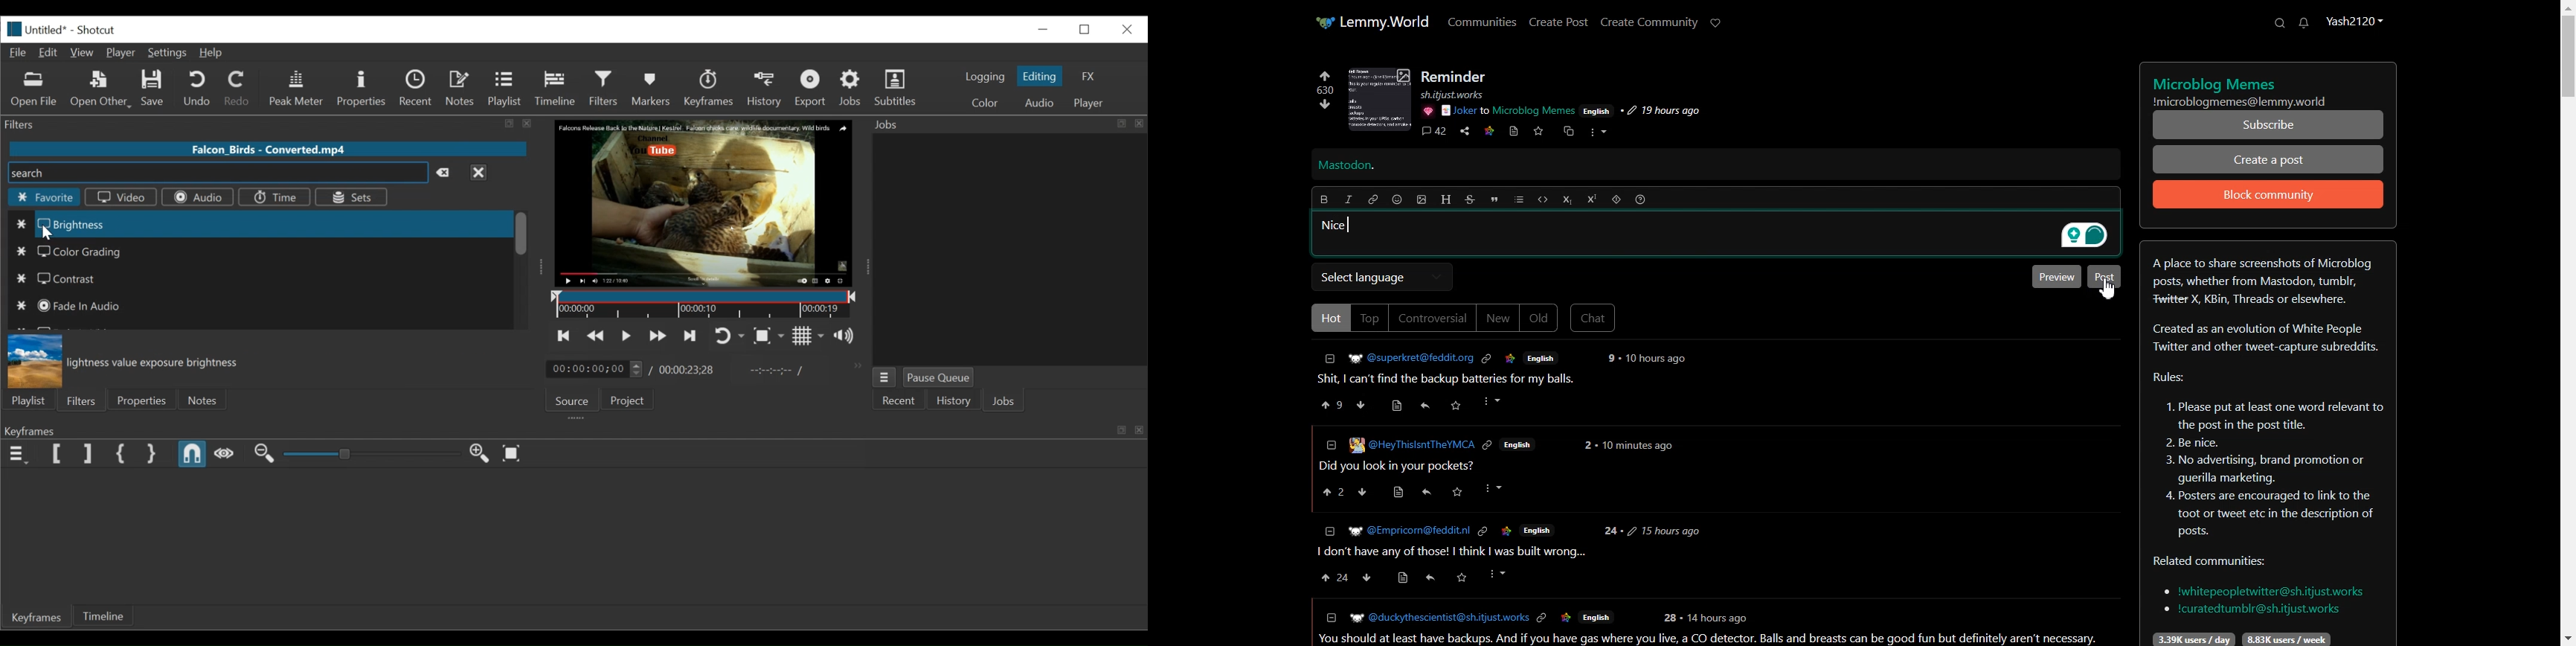 The width and height of the screenshot is (2576, 672). Describe the element at coordinates (81, 53) in the screenshot. I see `View` at that location.